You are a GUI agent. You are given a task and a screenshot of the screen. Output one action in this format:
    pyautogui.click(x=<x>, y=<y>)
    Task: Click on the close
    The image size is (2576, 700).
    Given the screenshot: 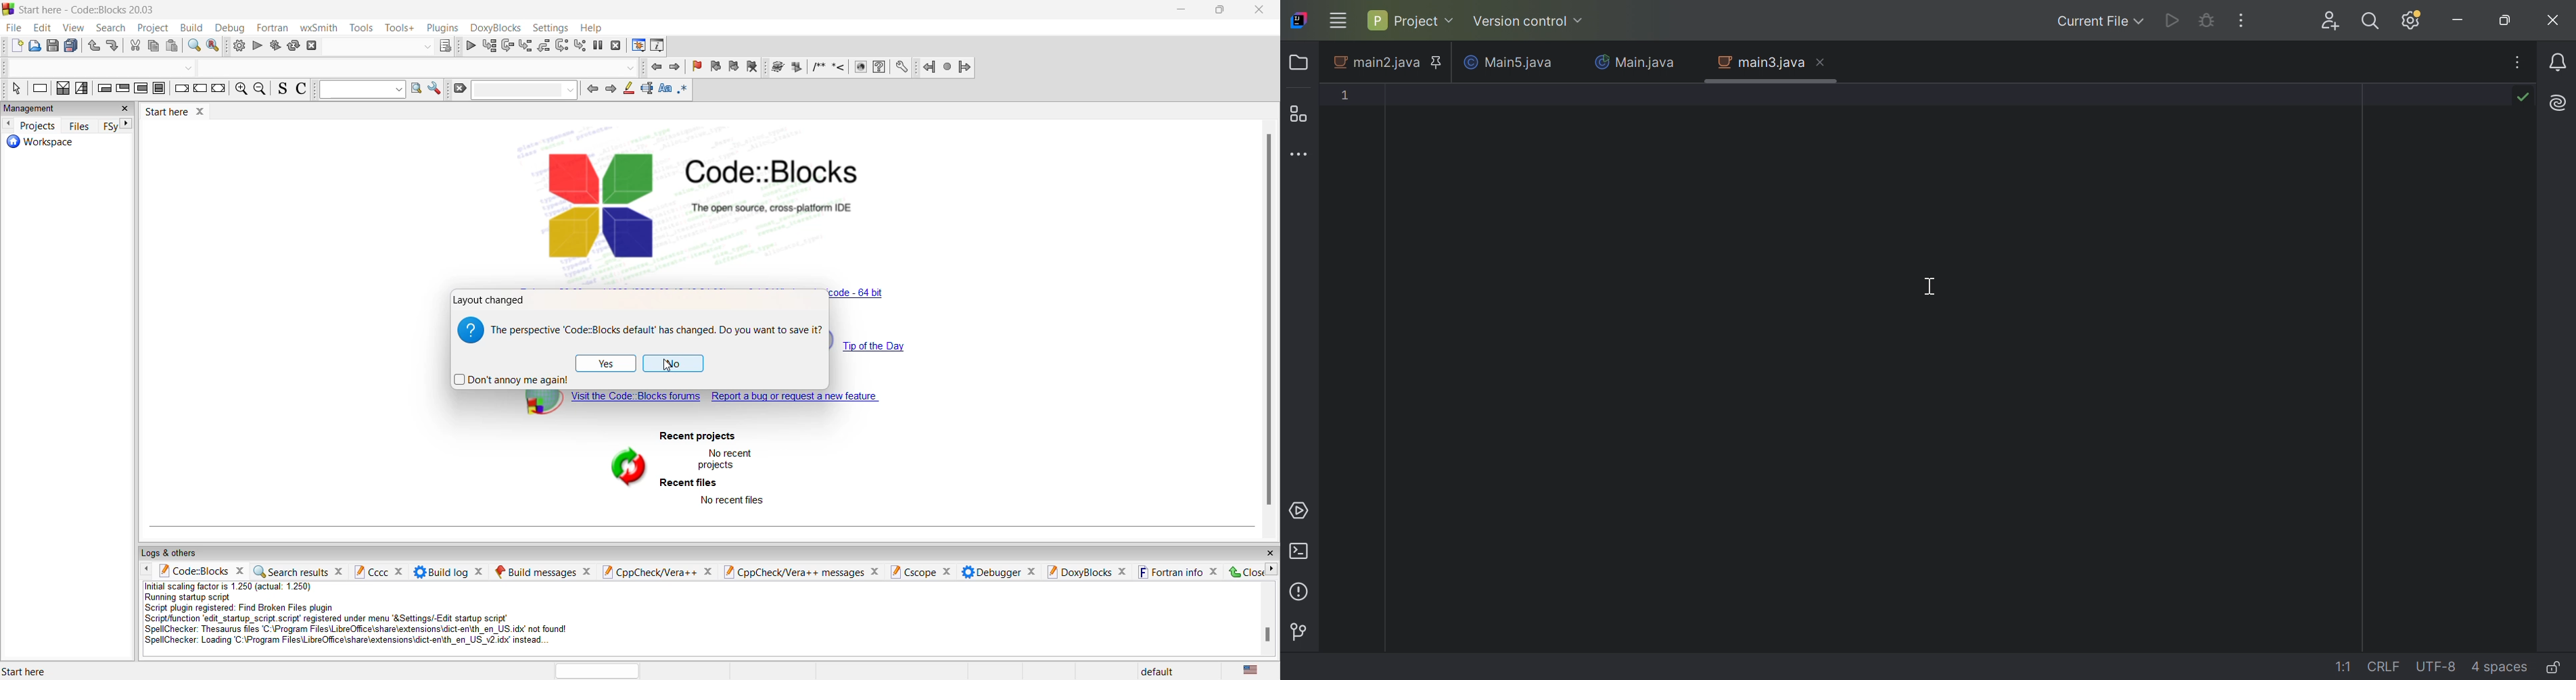 What is the action you would take?
    pyautogui.click(x=400, y=571)
    